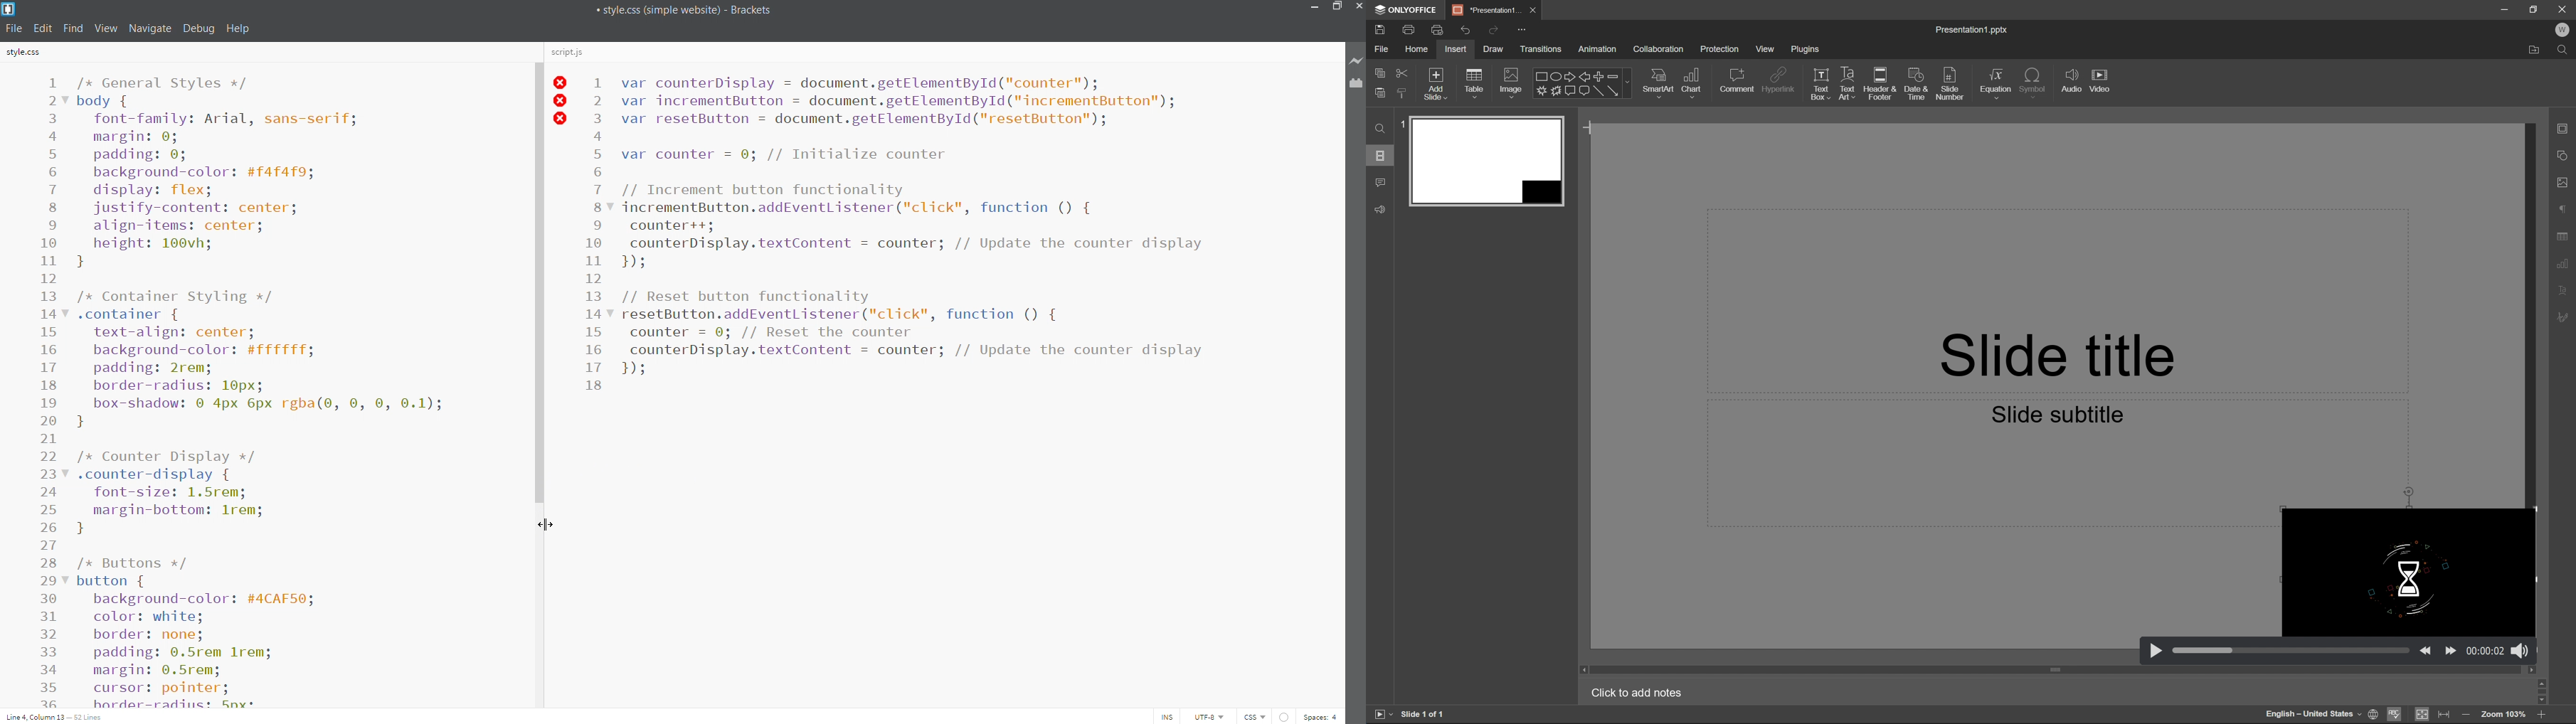  What do you see at coordinates (1659, 84) in the screenshot?
I see `smart art` at bounding box center [1659, 84].